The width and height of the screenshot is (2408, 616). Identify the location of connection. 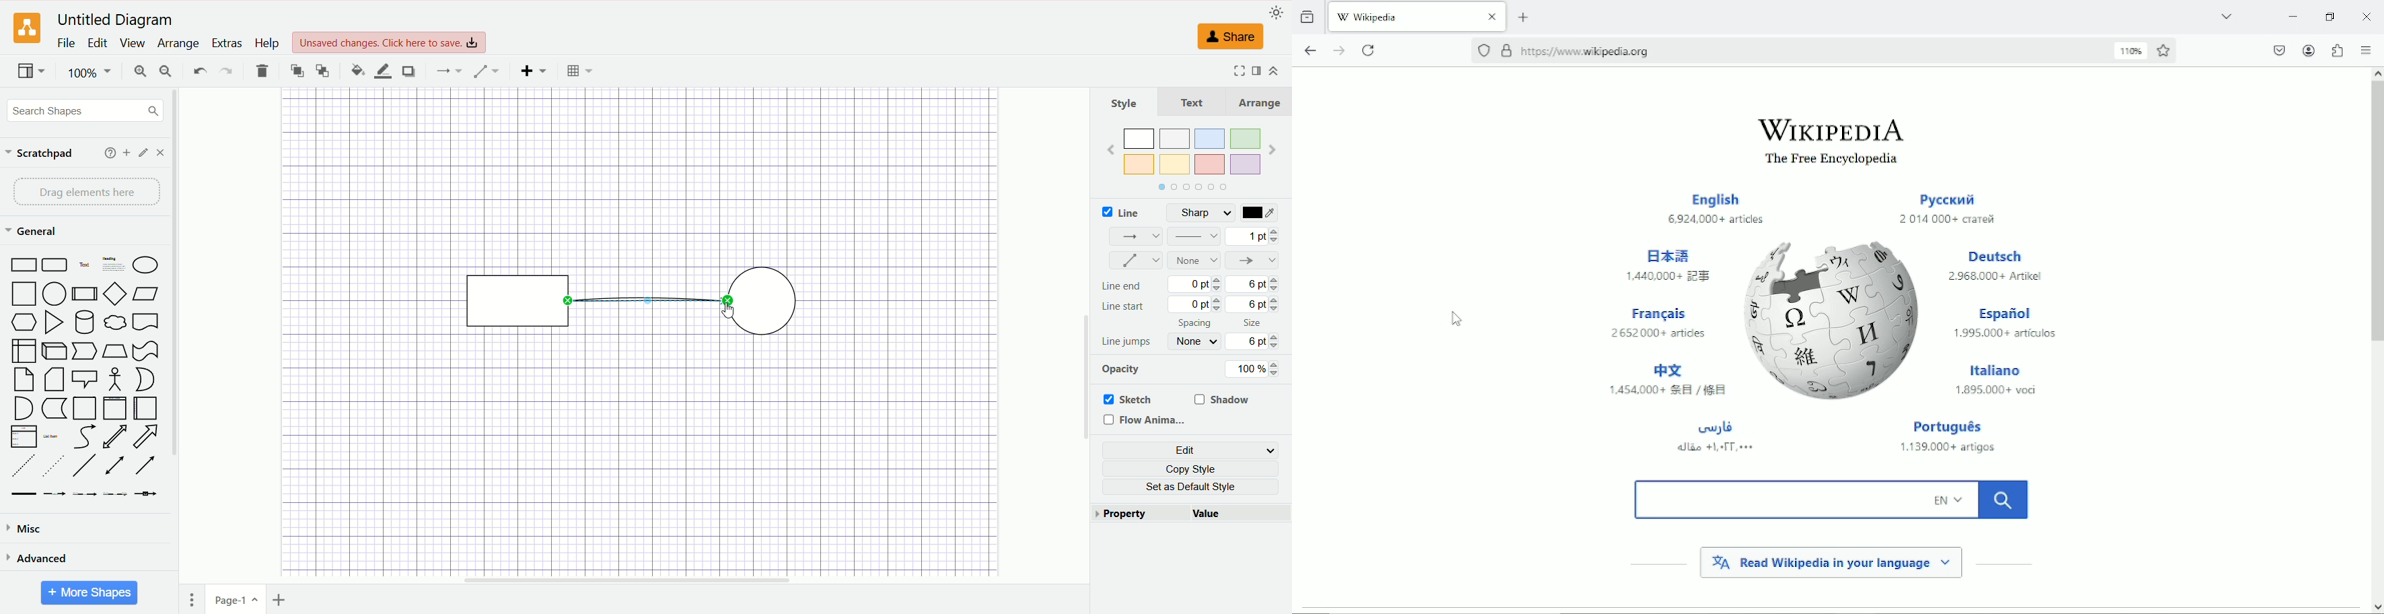
(449, 70).